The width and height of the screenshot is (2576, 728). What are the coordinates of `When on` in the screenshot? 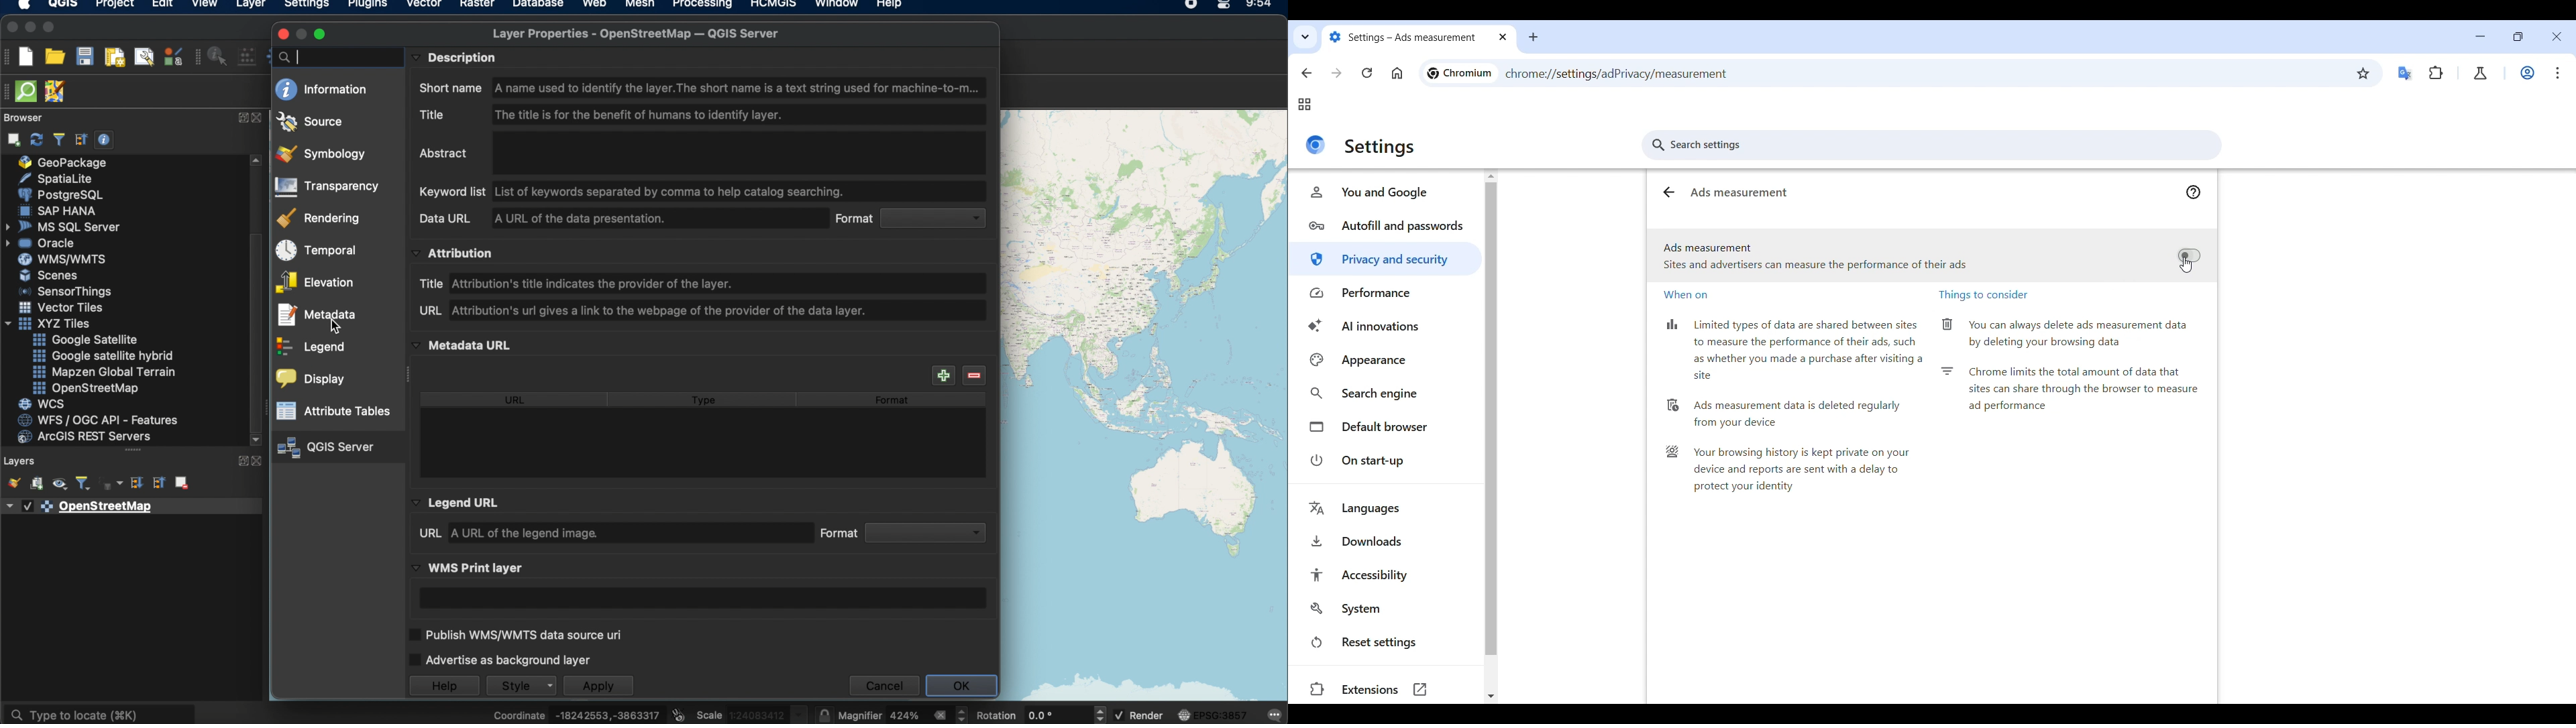 It's located at (1692, 296).